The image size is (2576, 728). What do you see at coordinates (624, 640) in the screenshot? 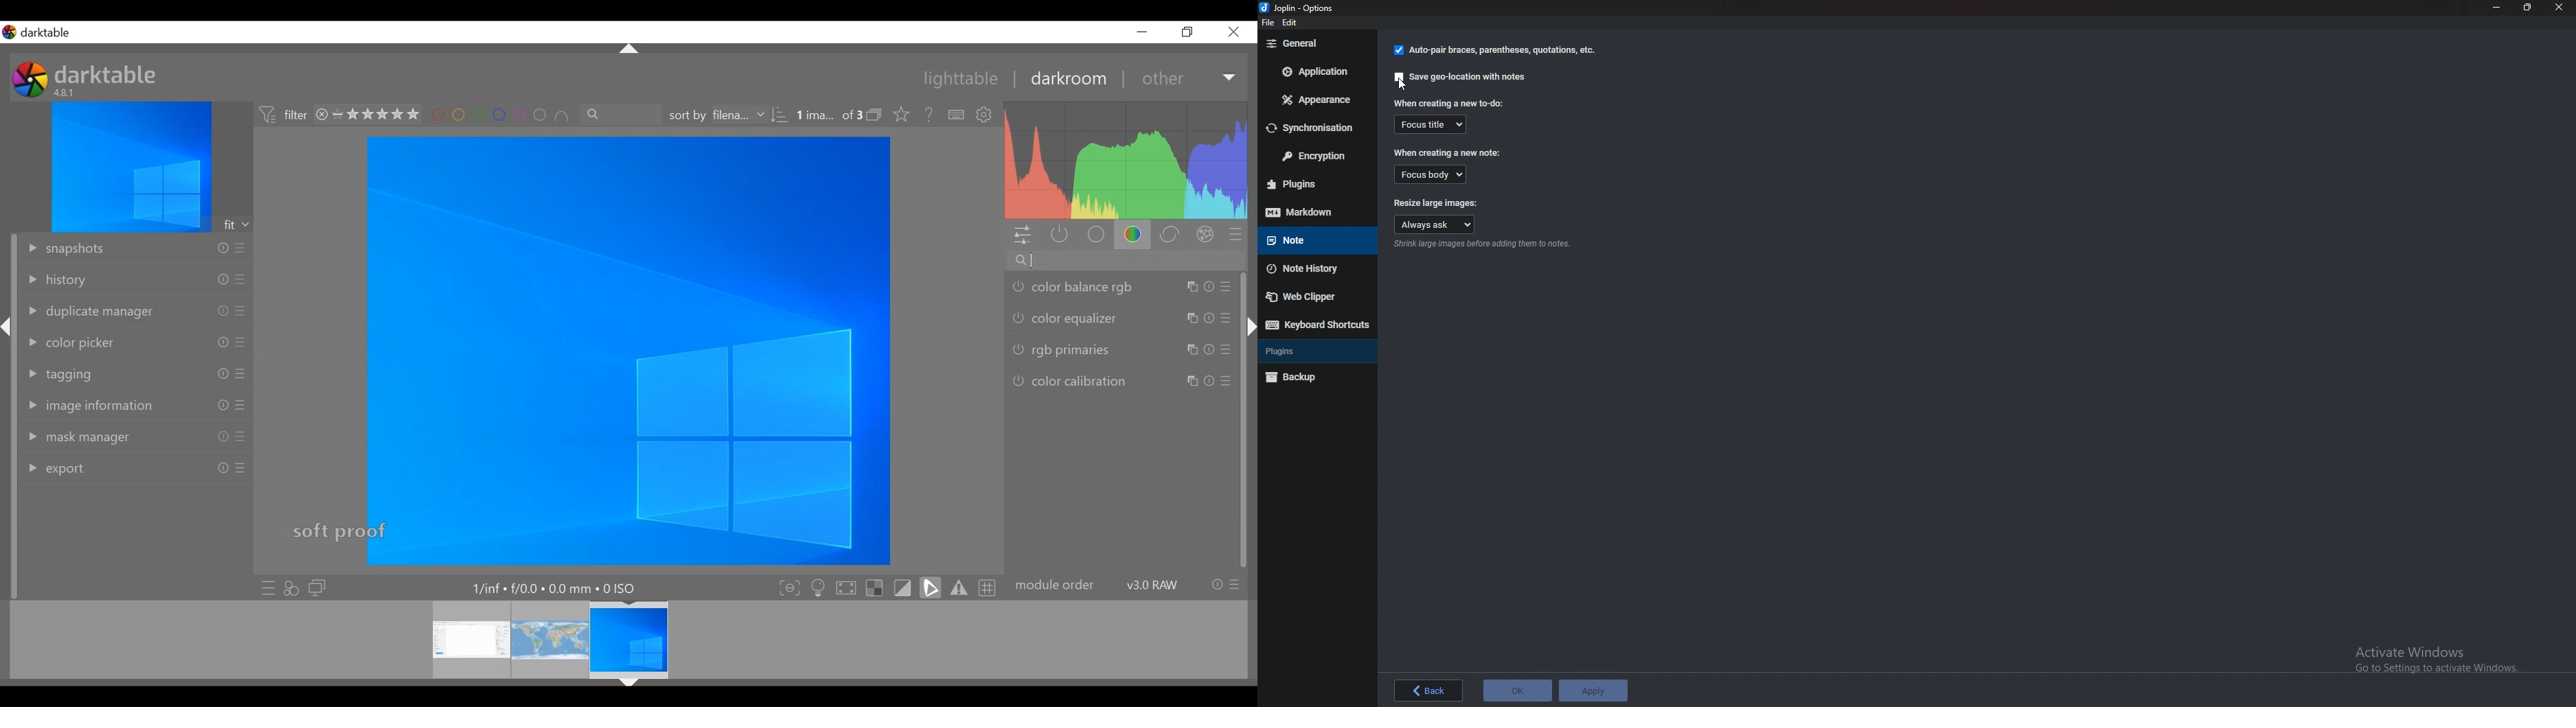
I see `filmstrip` at bounding box center [624, 640].